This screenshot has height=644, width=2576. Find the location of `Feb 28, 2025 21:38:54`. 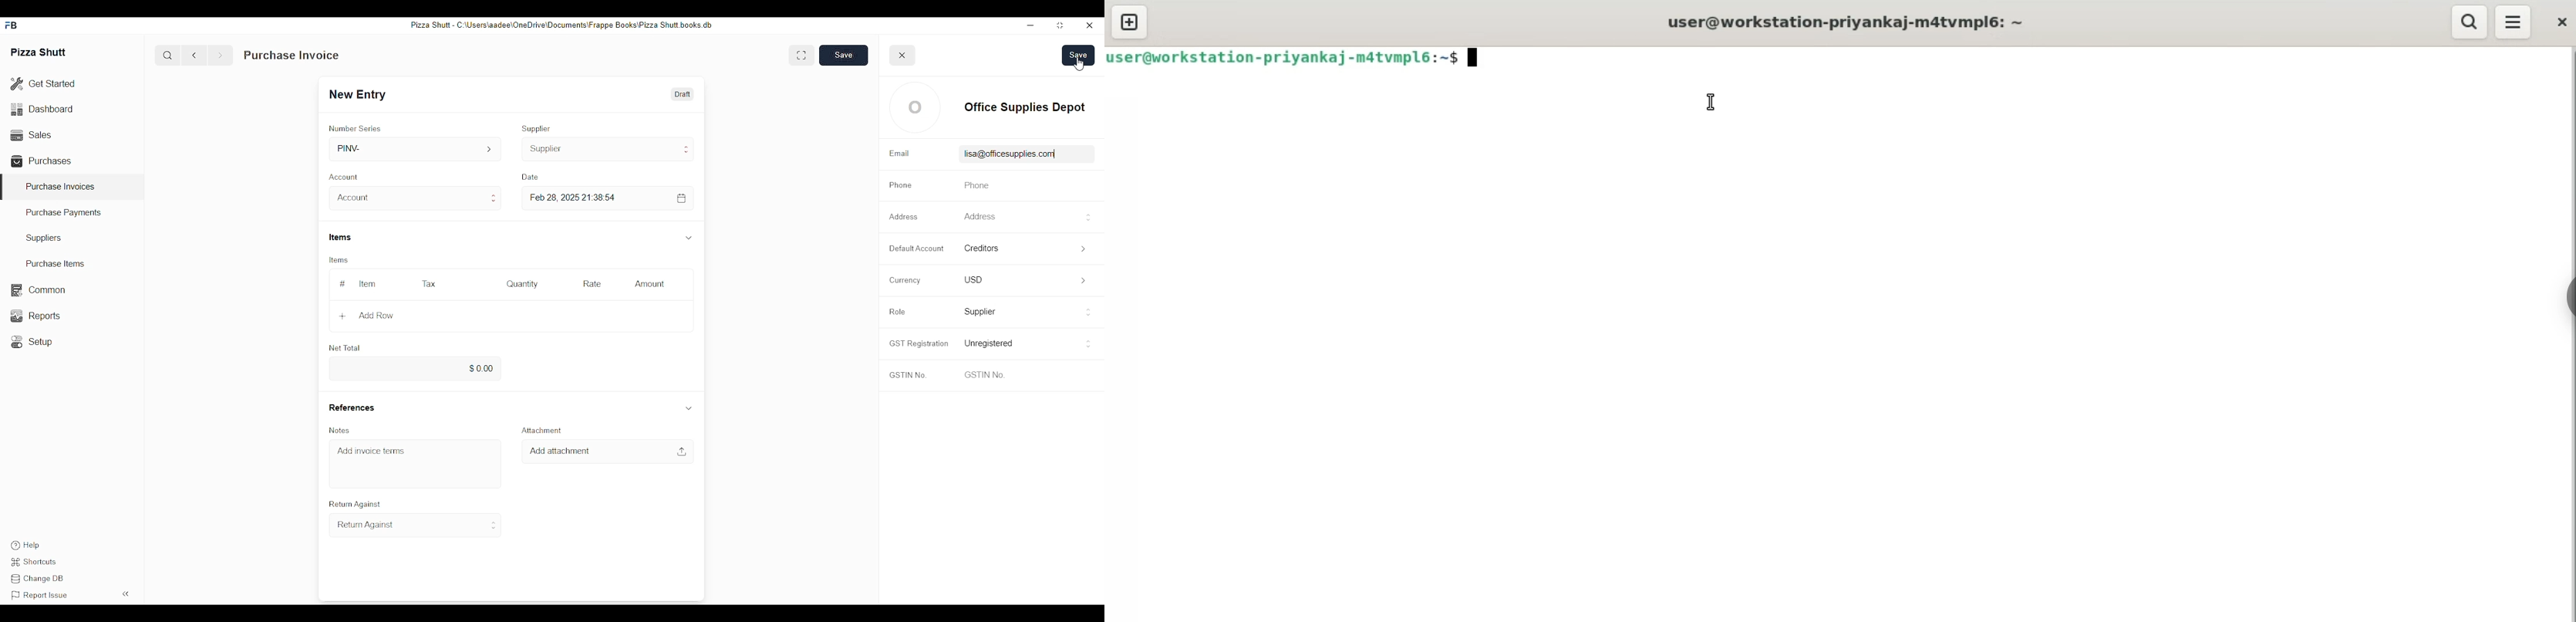

Feb 28, 2025 21:38:54 is located at coordinates (575, 198).